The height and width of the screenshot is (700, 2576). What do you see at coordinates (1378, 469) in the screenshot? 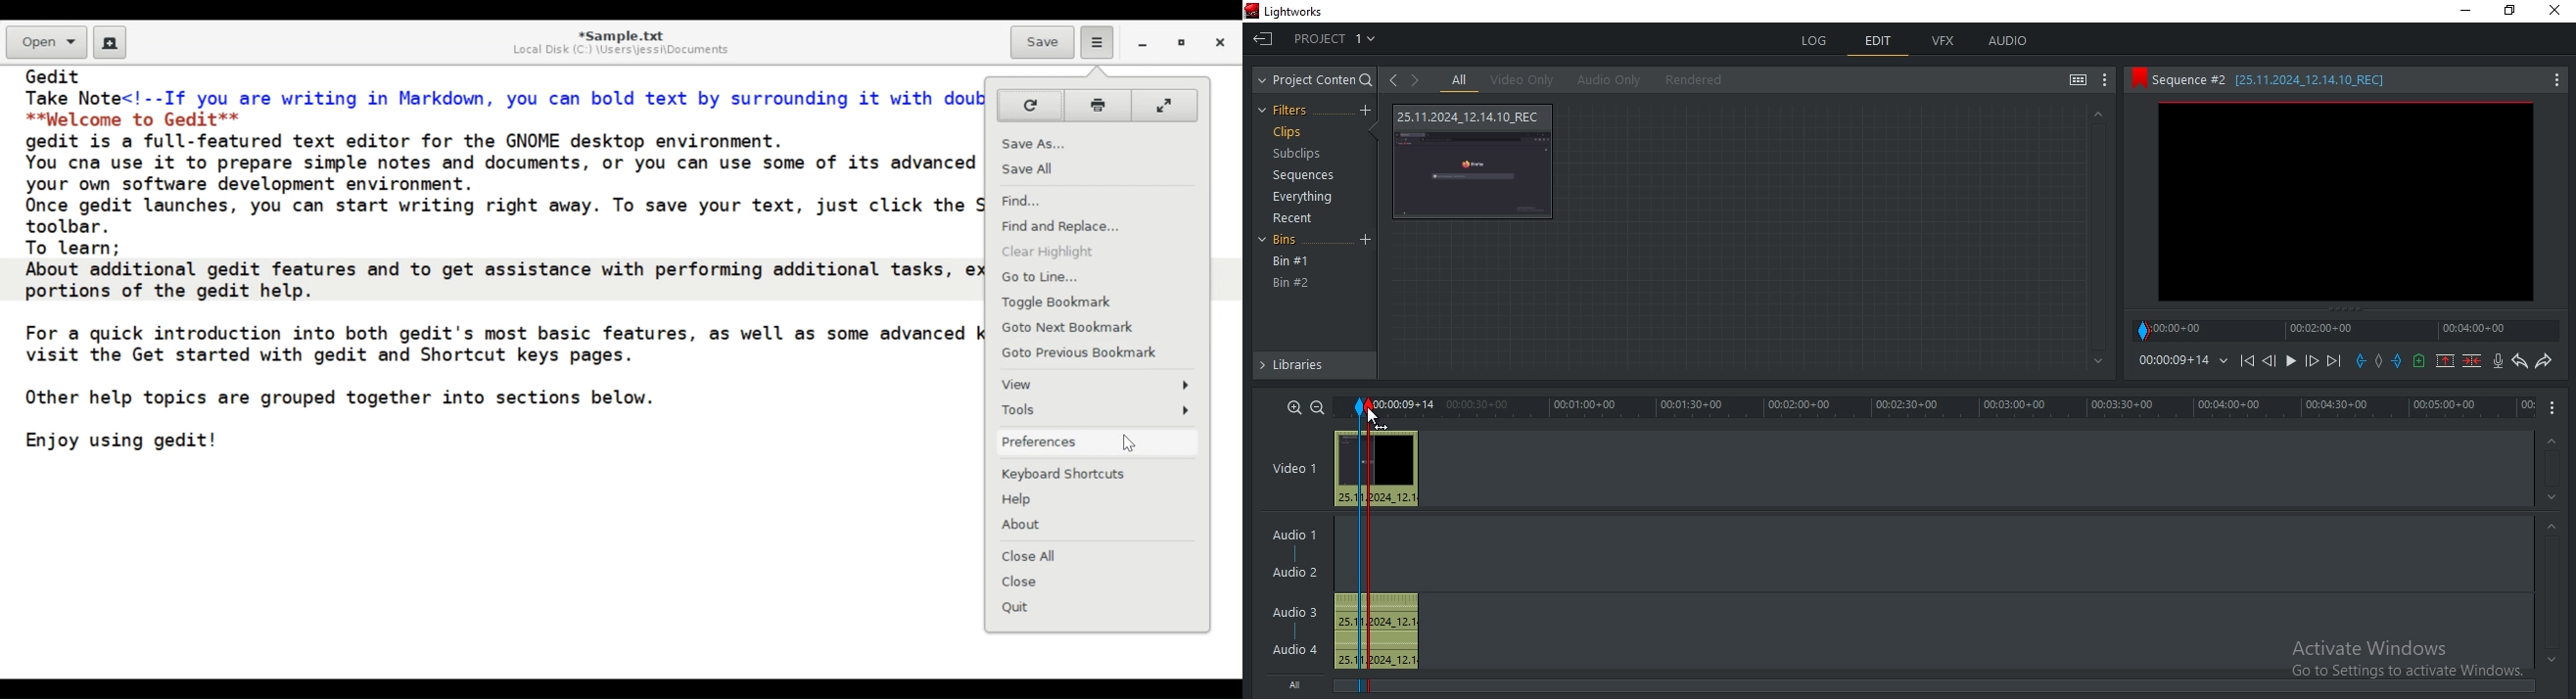
I see `video` at bounding box center [1378, 469].